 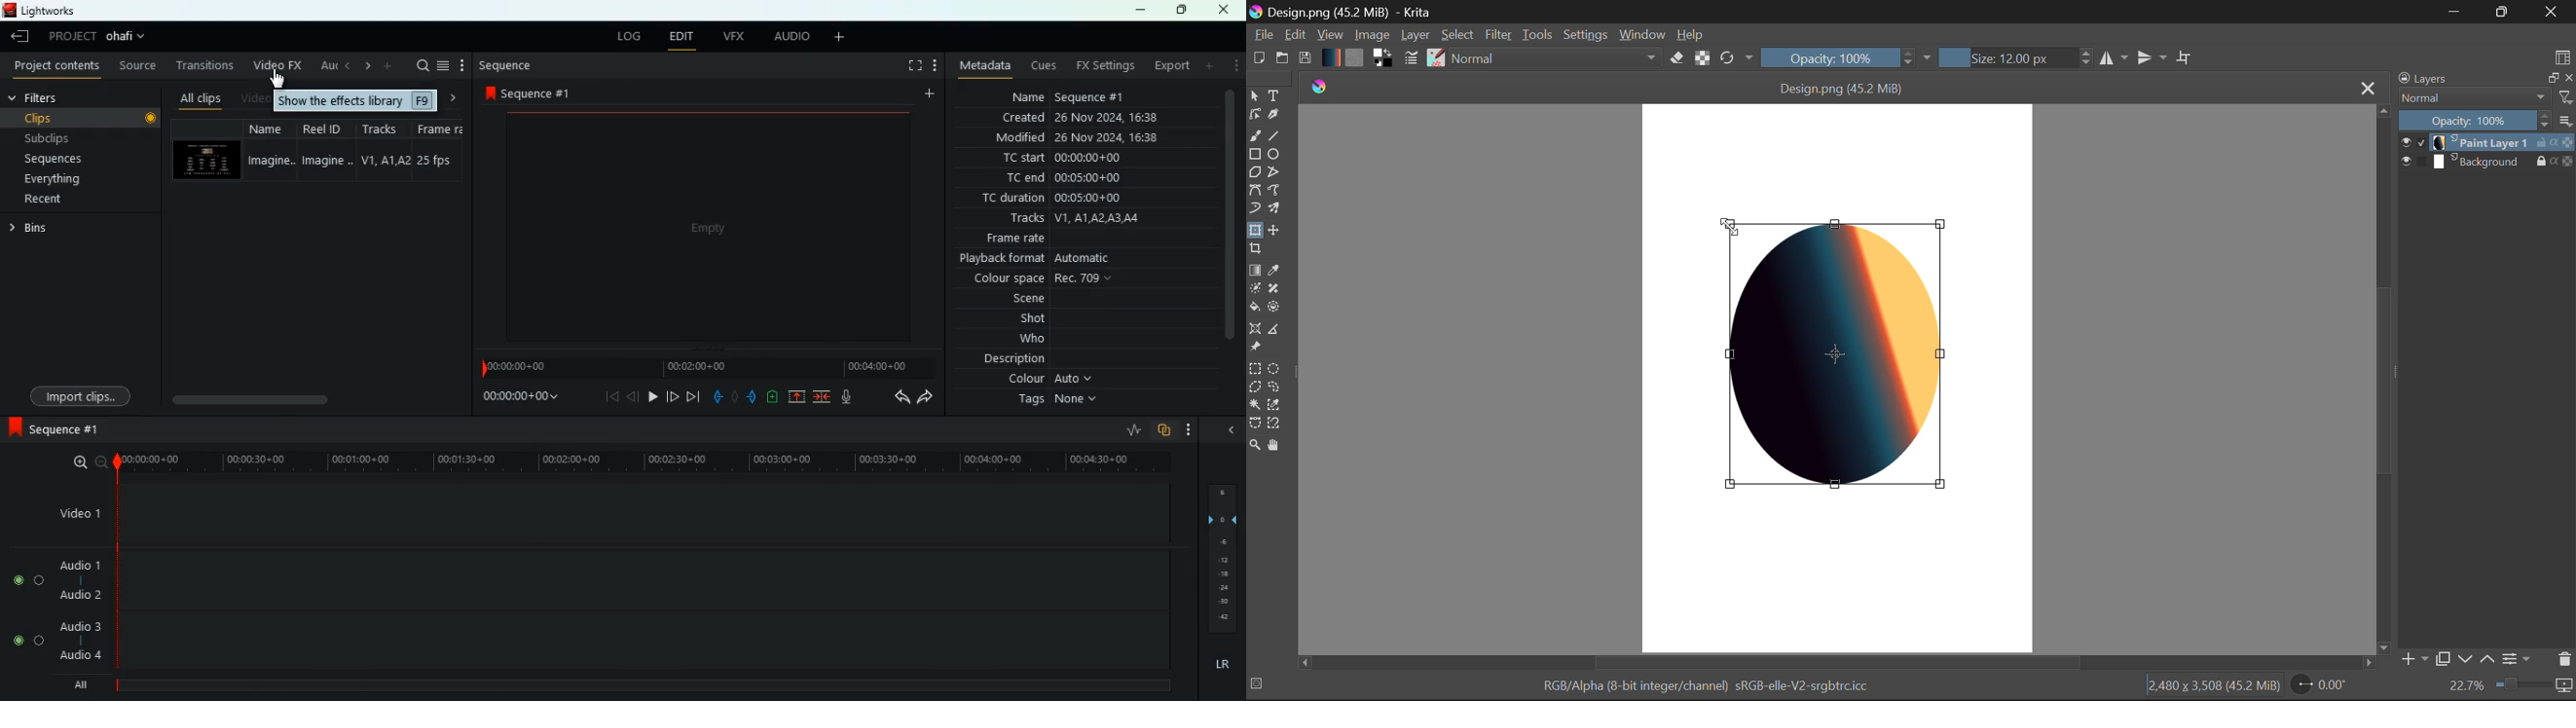 What do you see at coordinates (1254, 231) in the screenshot?
I see `Transform Layer Selected` at bounding box center [1254, 231].